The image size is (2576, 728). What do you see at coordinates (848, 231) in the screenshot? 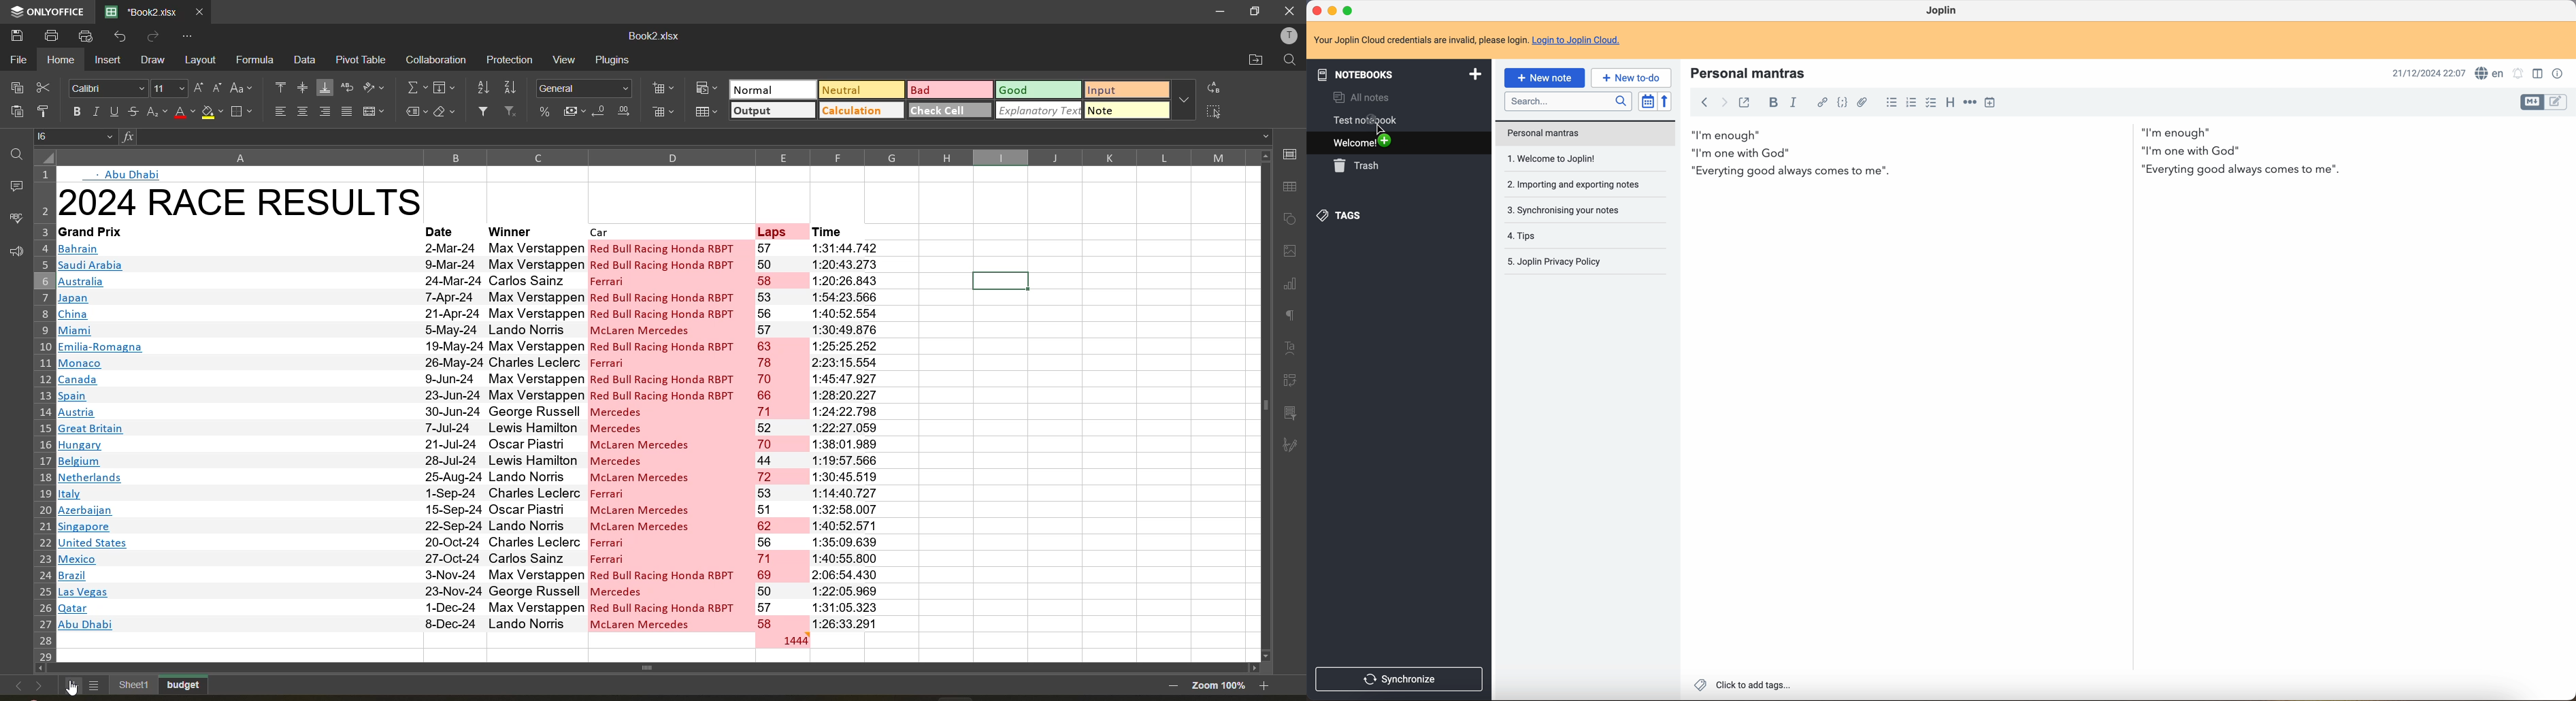
I see `time` at bounding box center [848, 231].